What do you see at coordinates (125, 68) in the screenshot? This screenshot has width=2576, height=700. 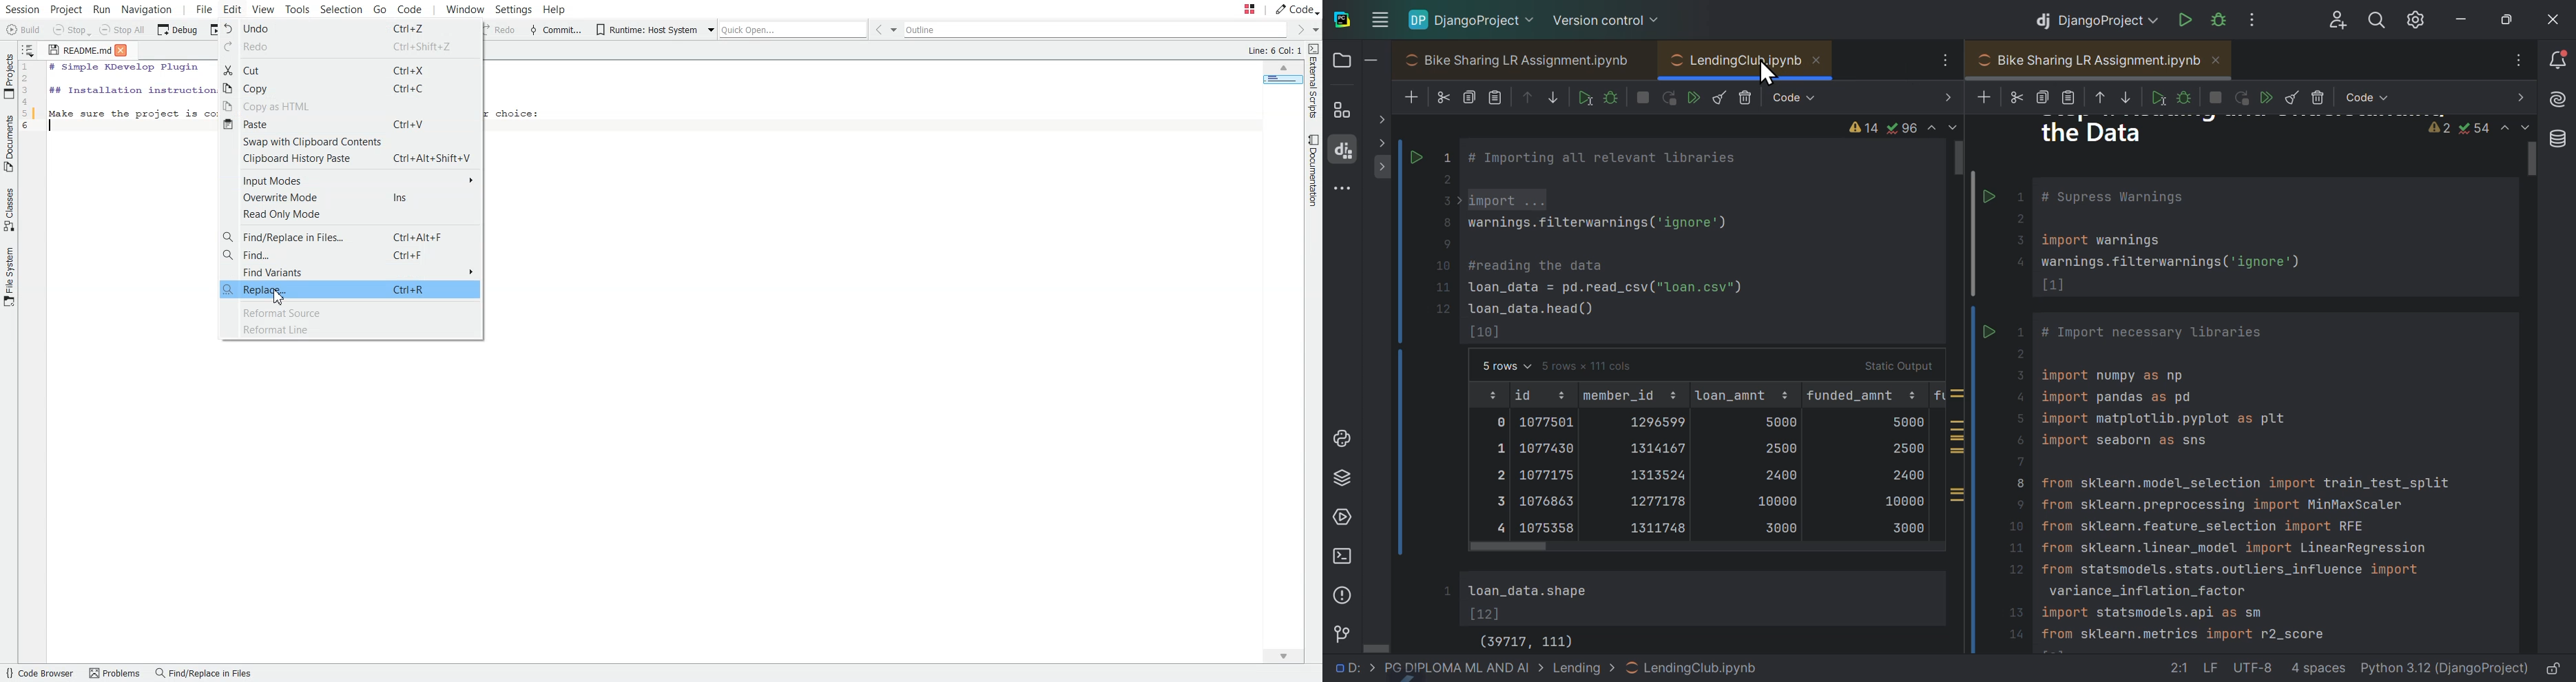 I see `# Simple KDevelop Plugin` at bounding box center [125, 68].